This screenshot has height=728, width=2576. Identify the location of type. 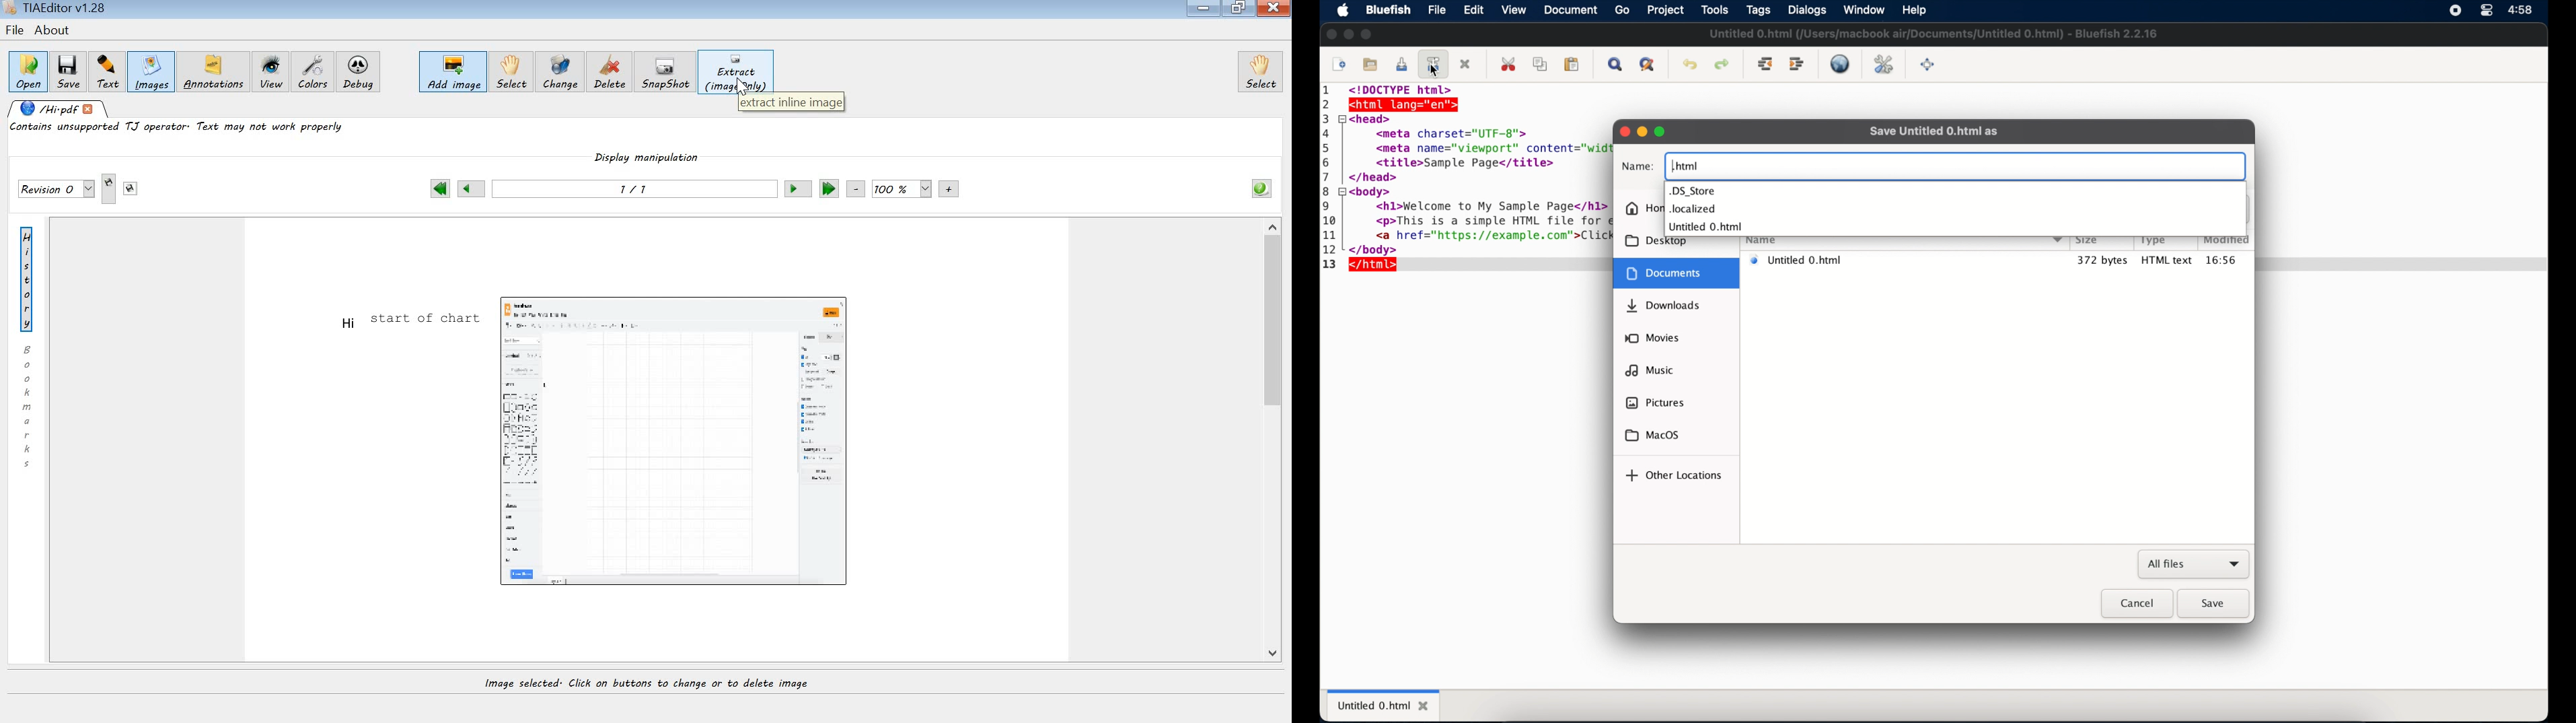
(2154, 240).